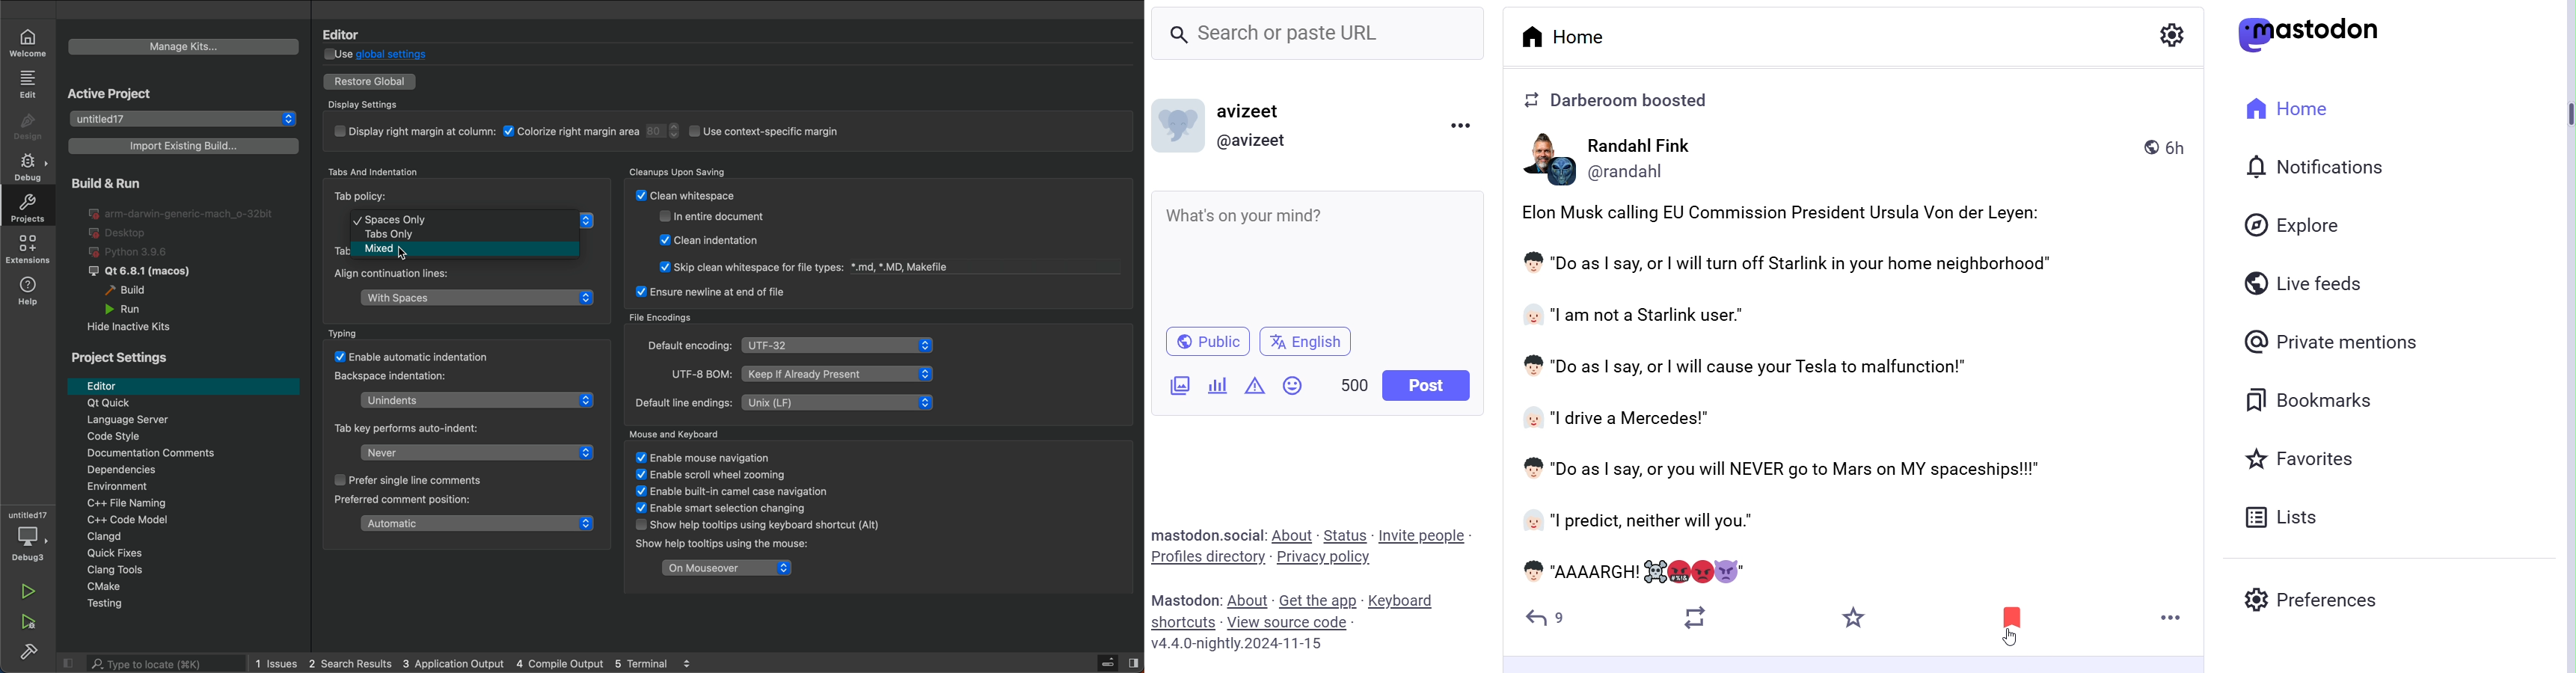 The width and height of the screenshot is (2576, 700). Describe the element at coordinates (1250, 142) in the screenshot. I see `@ Profile` at that location.